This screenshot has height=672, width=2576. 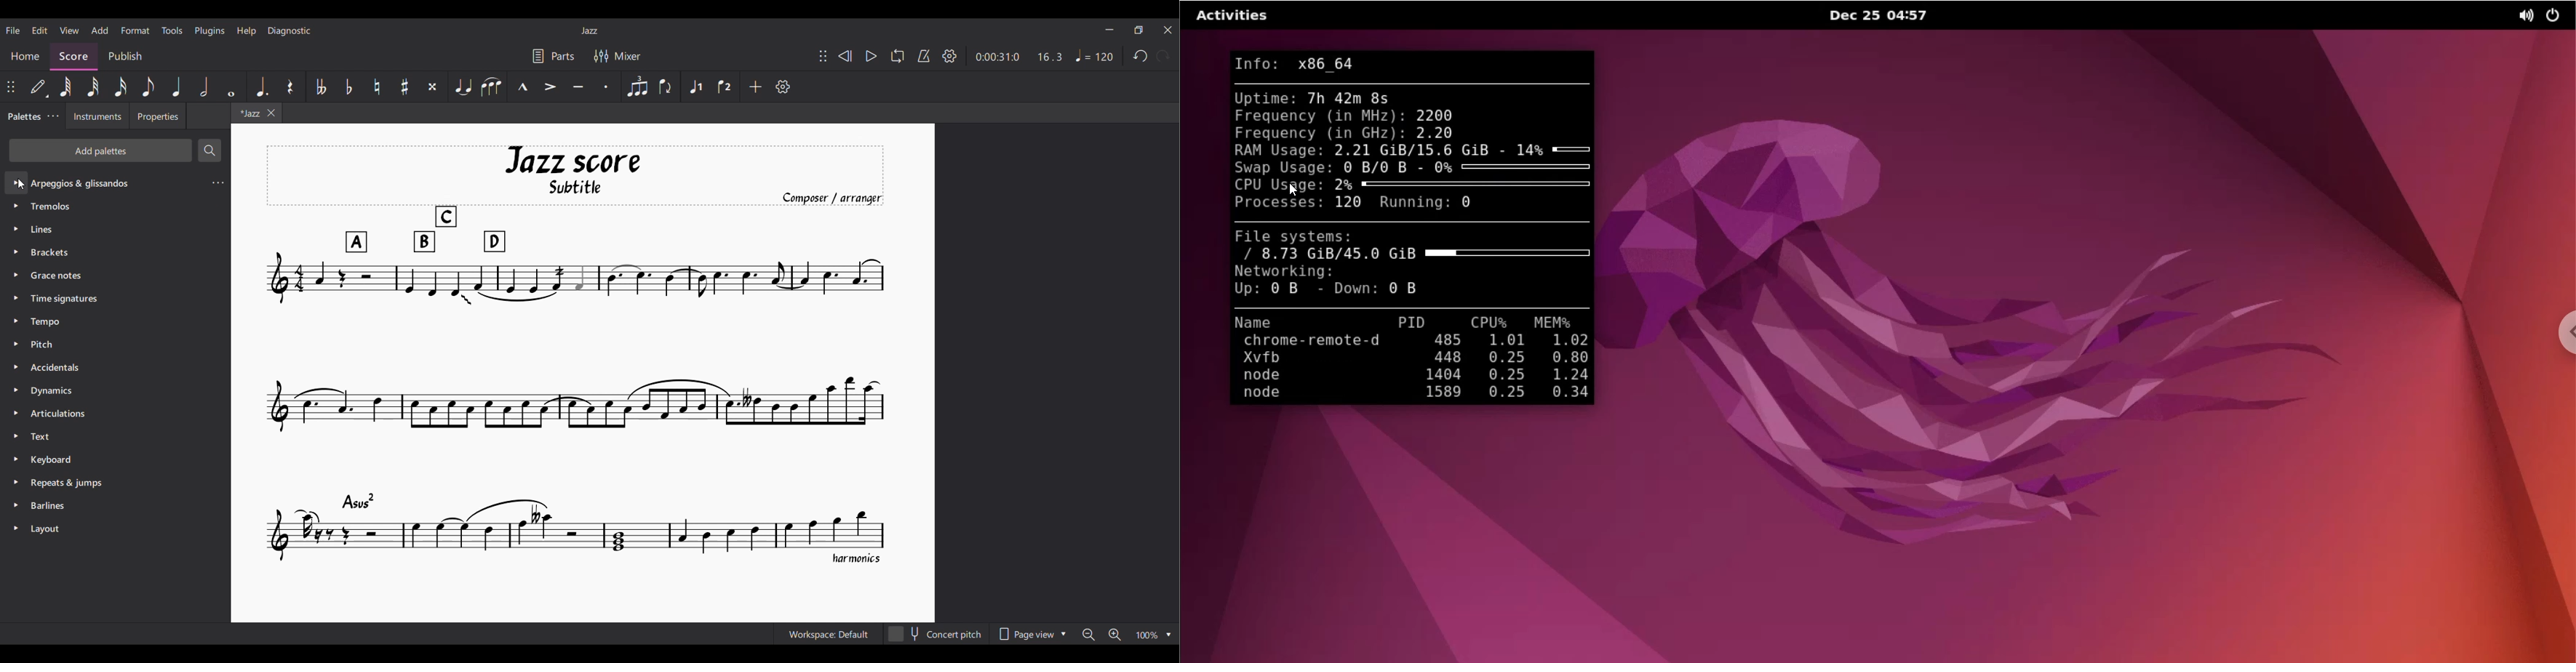 What do you see at coordinates (218, 182) in the screenshot?
I see `Settings for current palette selected` at bounding box center [218, 182].